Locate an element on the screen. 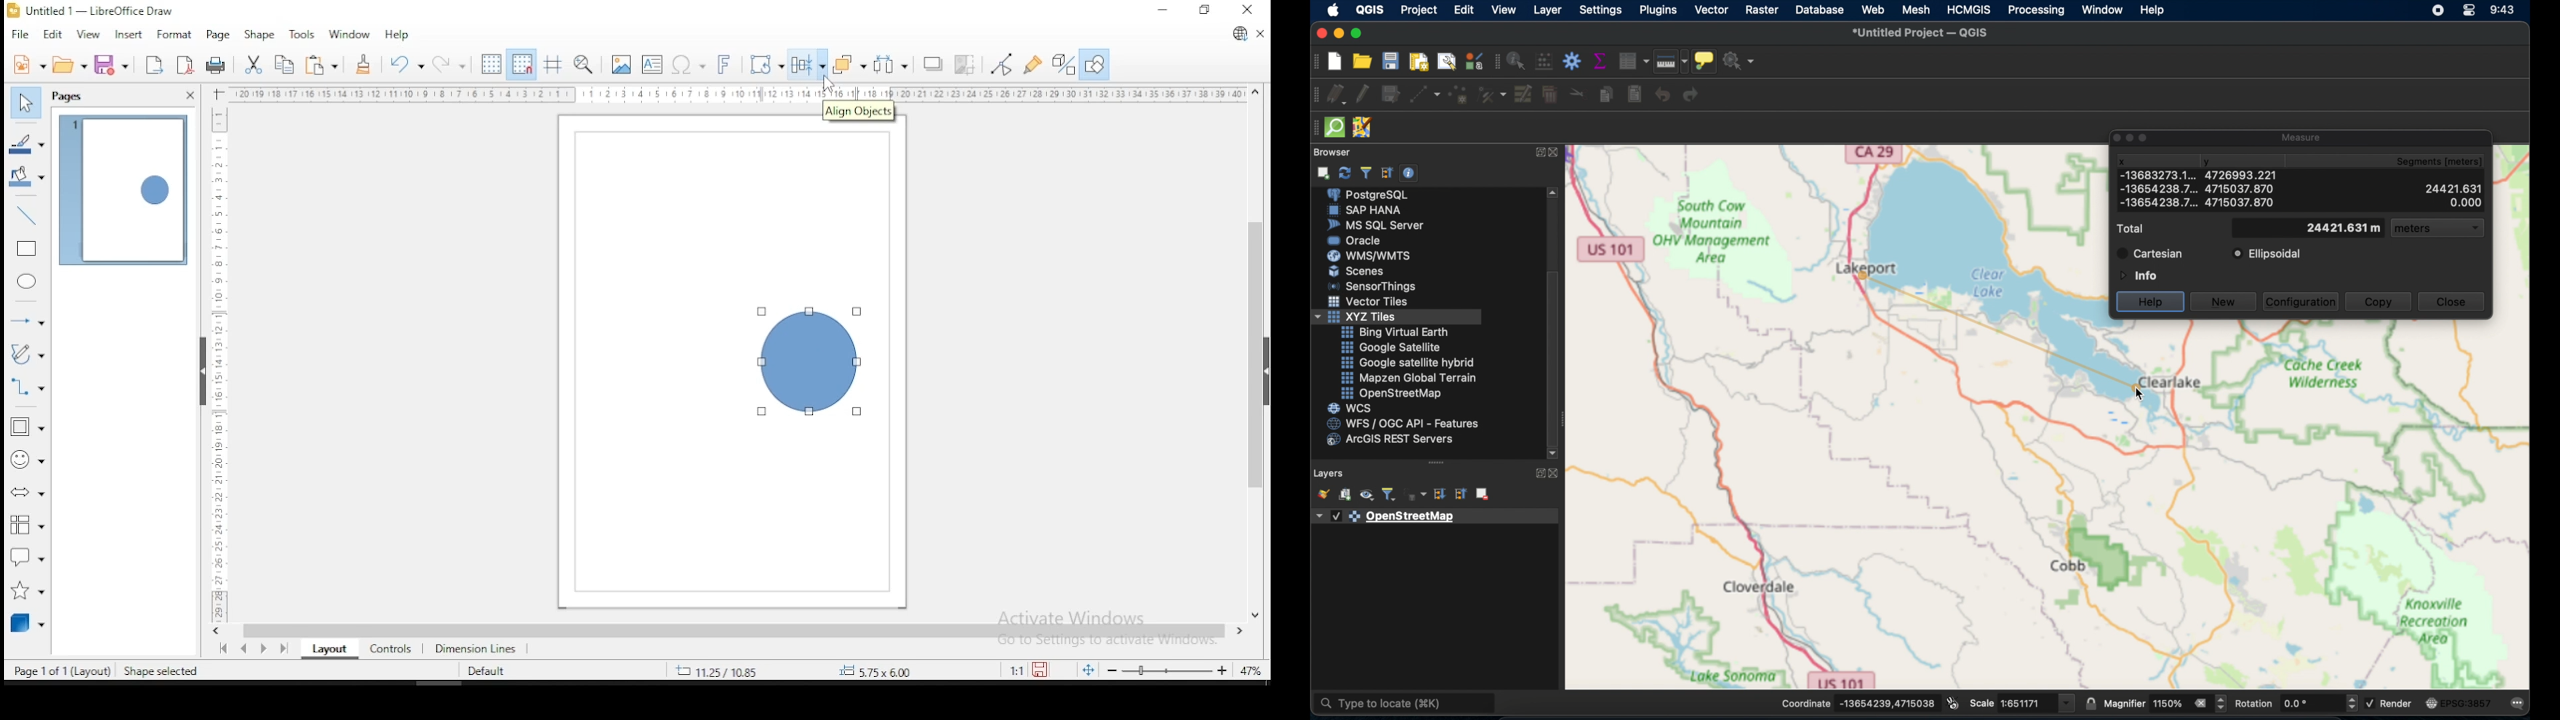 This screenshot has width=2576, height=728. close window is located at coordinates (1249, 10).